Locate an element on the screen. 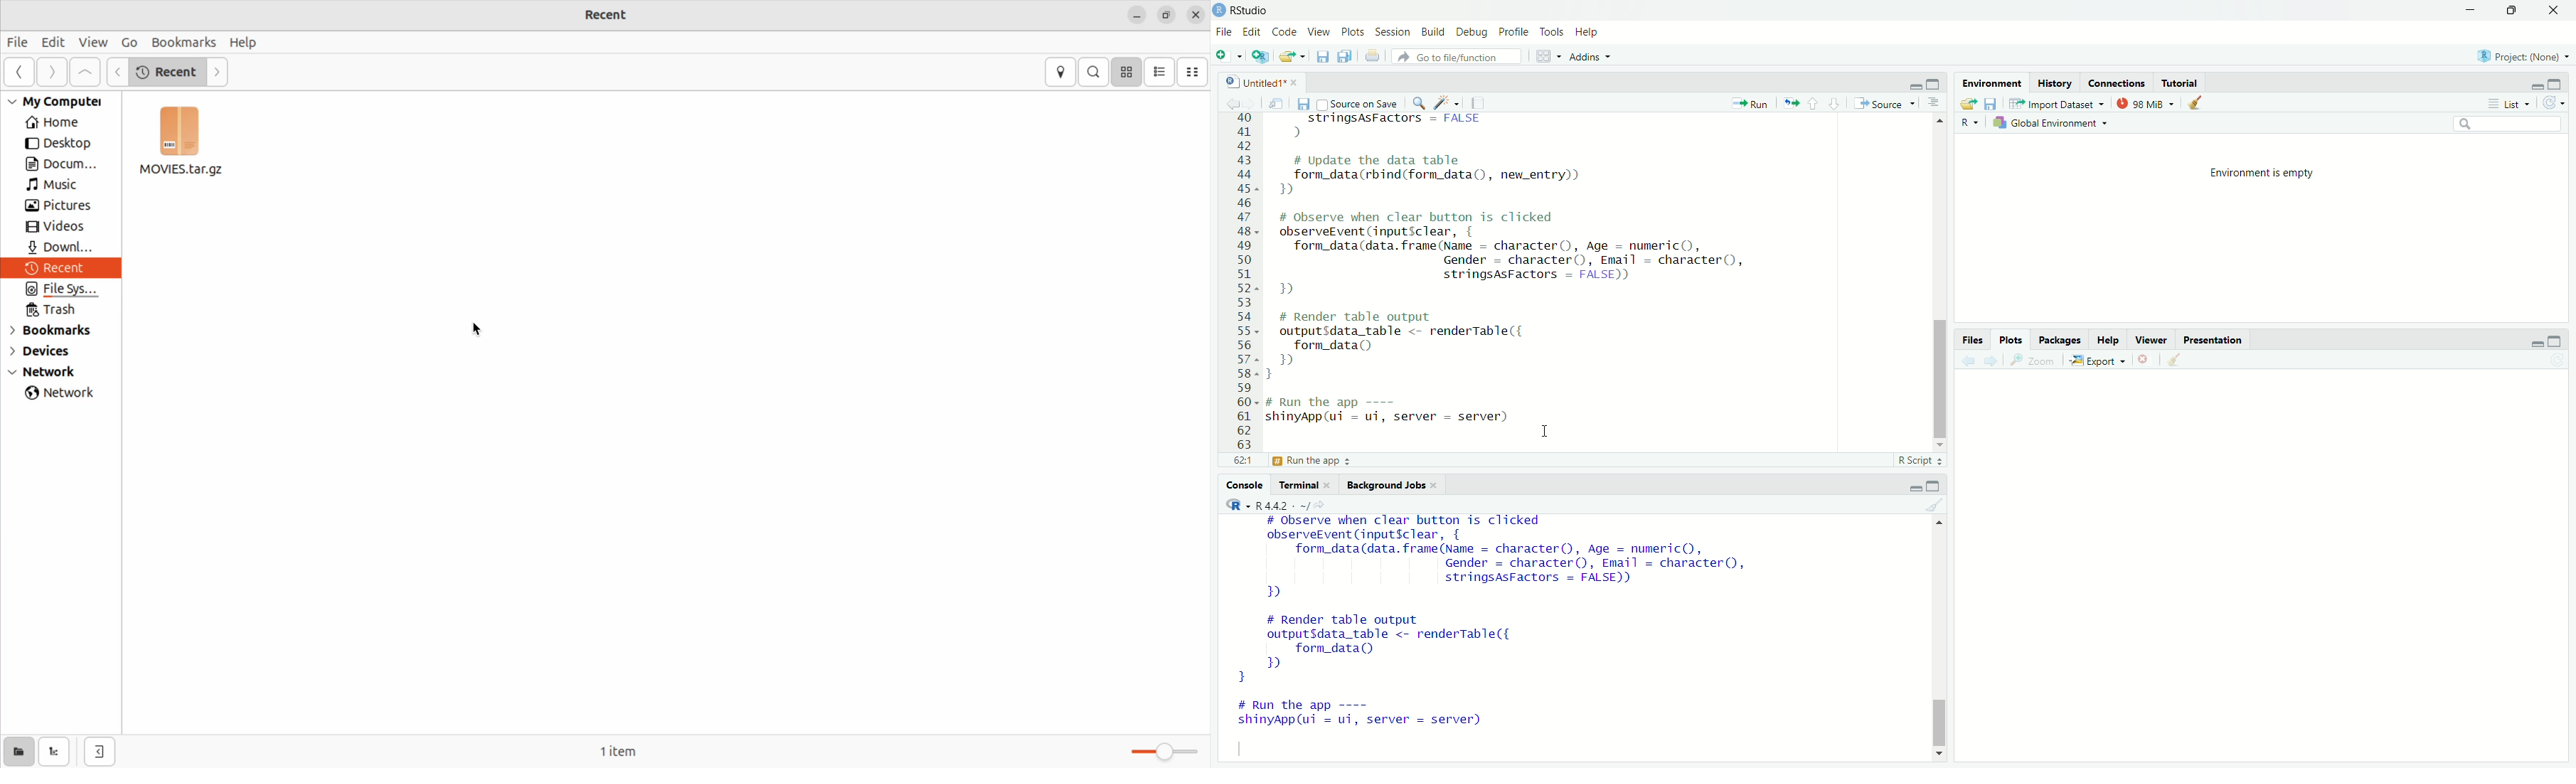 This screenshot has width=2576, height=784. Help is located at coordinates (1588, 31).